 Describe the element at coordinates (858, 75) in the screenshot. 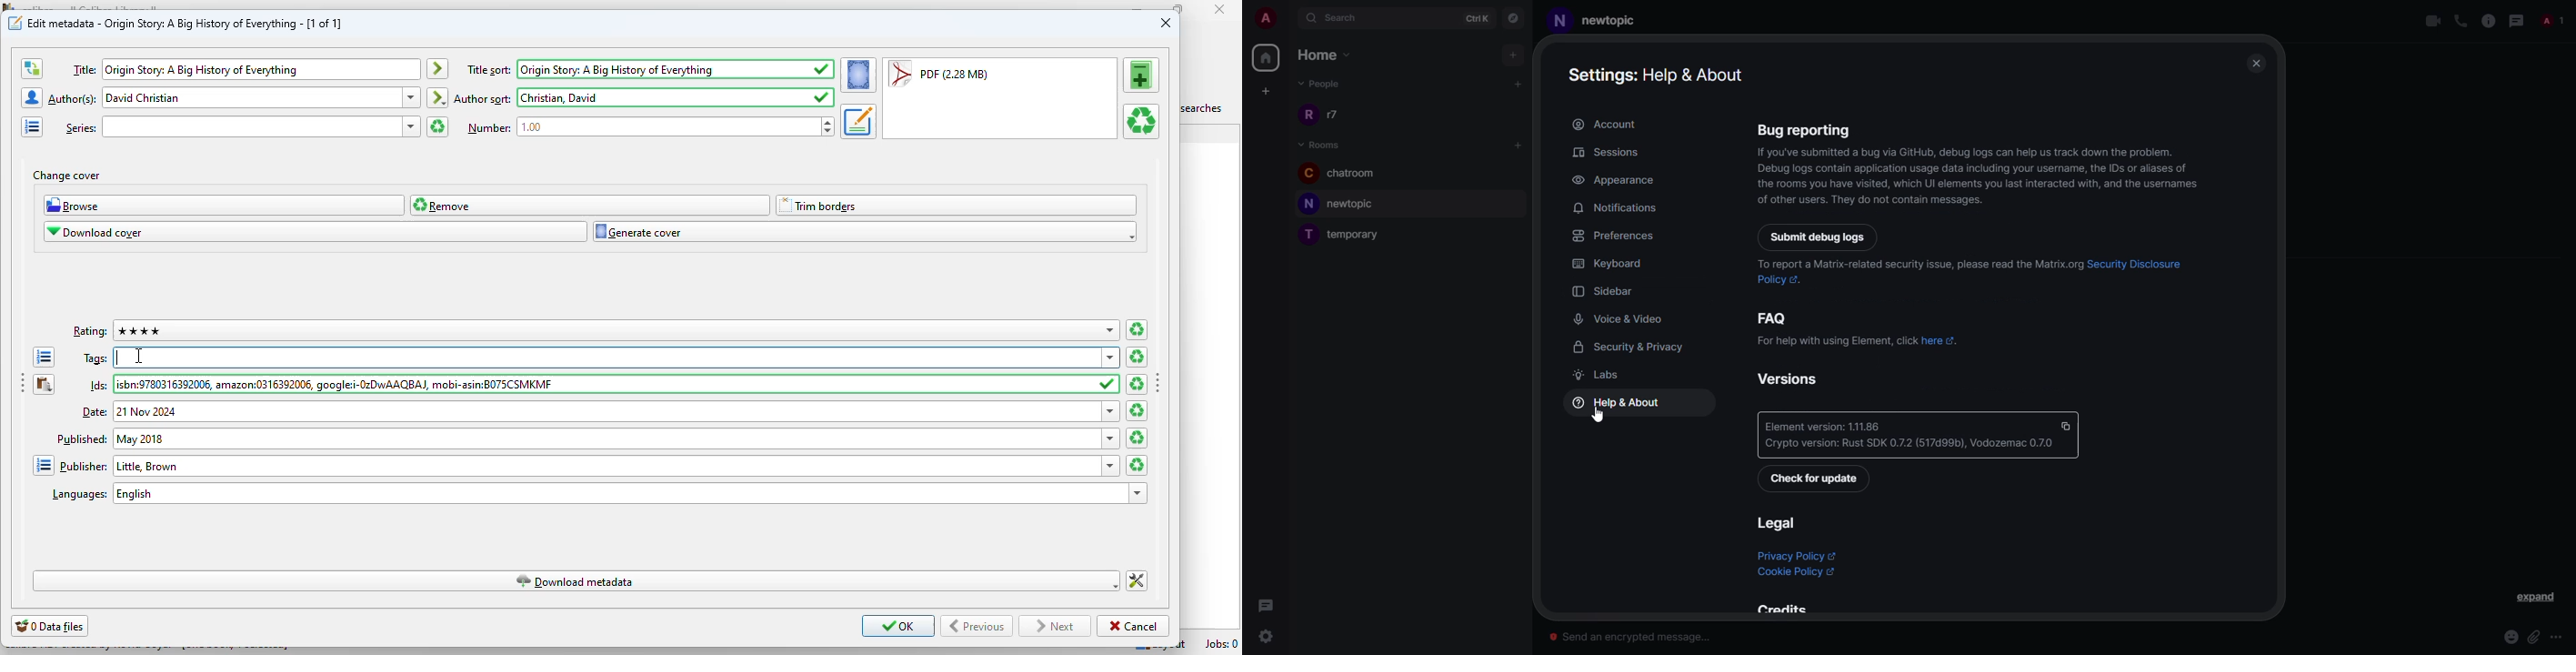

I see `set the cover for the book from the current format` at that location.